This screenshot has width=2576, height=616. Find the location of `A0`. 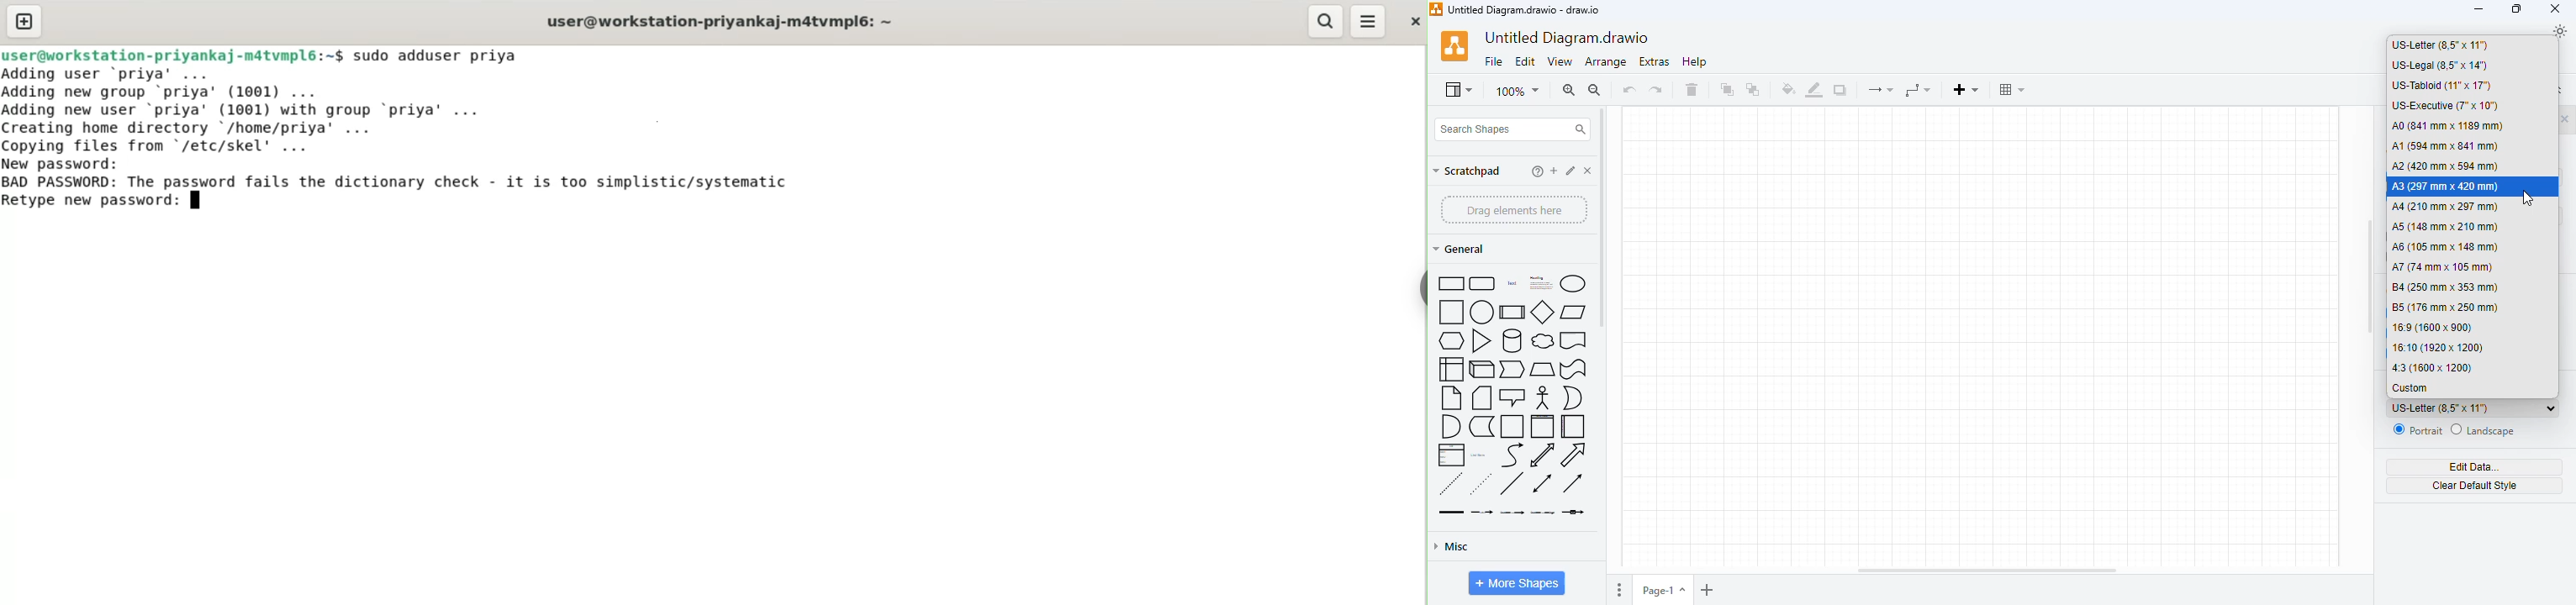

A0 is located at coordinates (2448, 126).